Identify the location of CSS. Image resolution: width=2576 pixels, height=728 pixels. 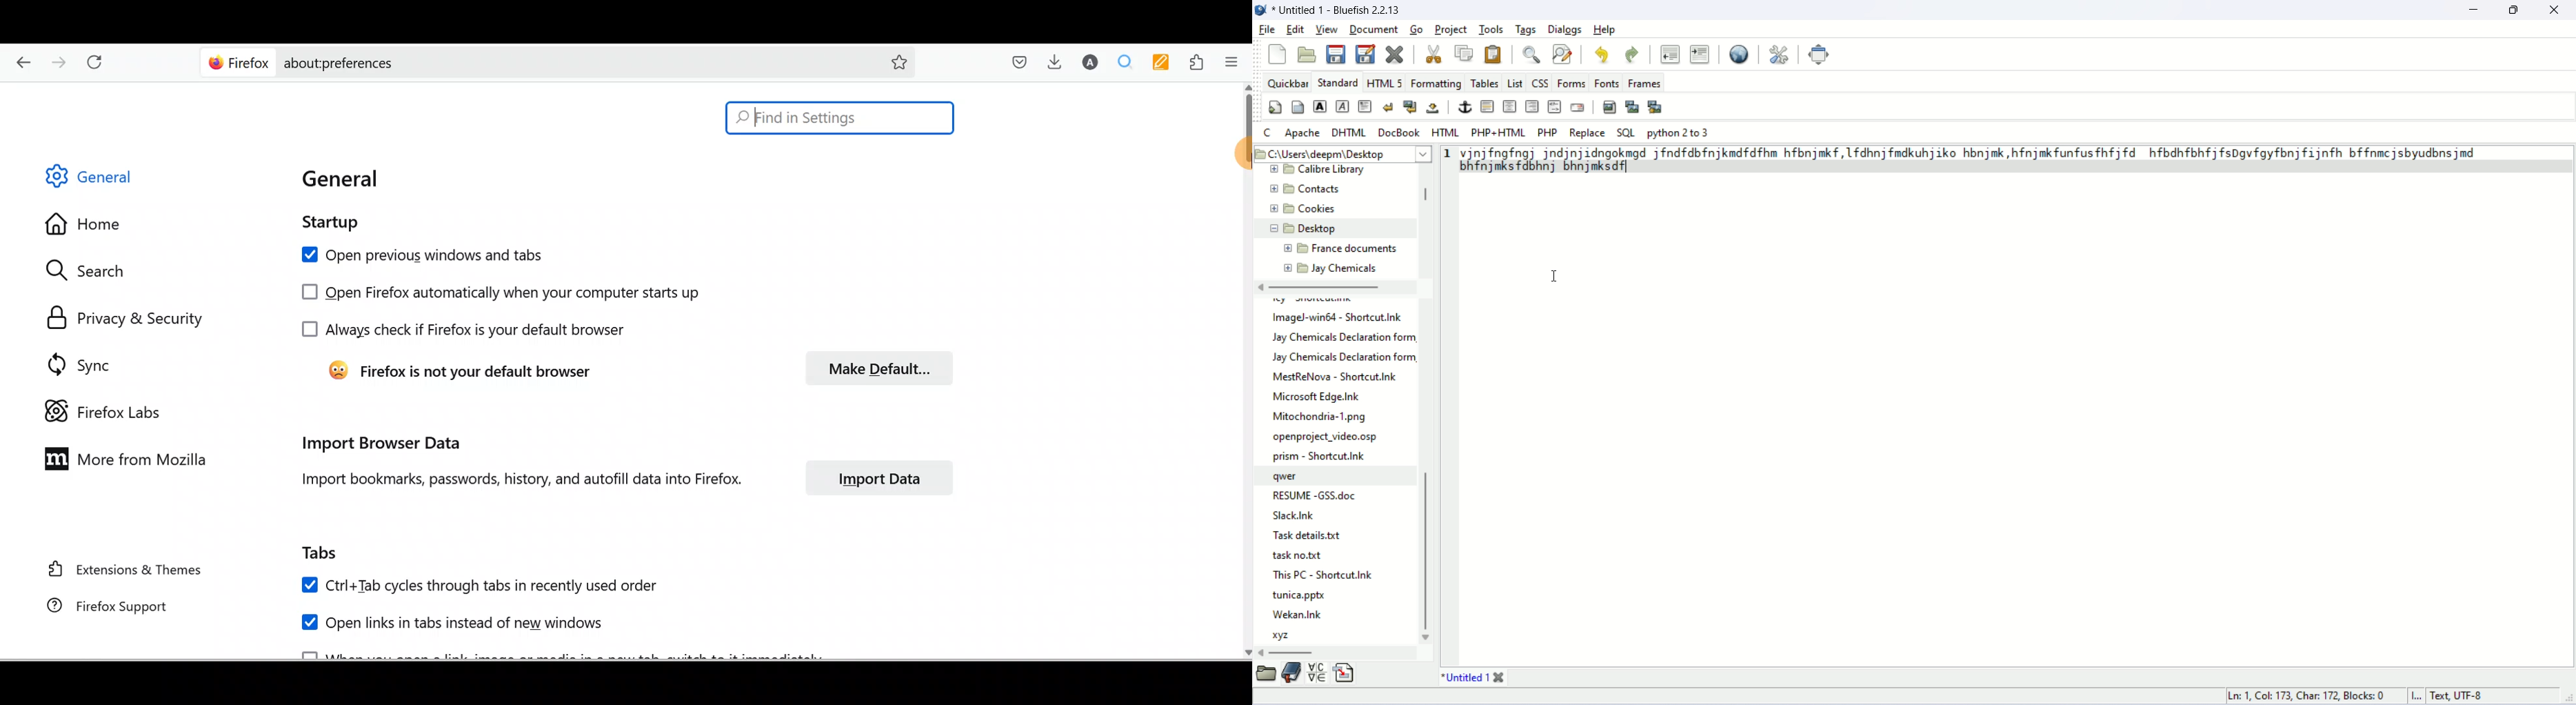
(1539, 83).